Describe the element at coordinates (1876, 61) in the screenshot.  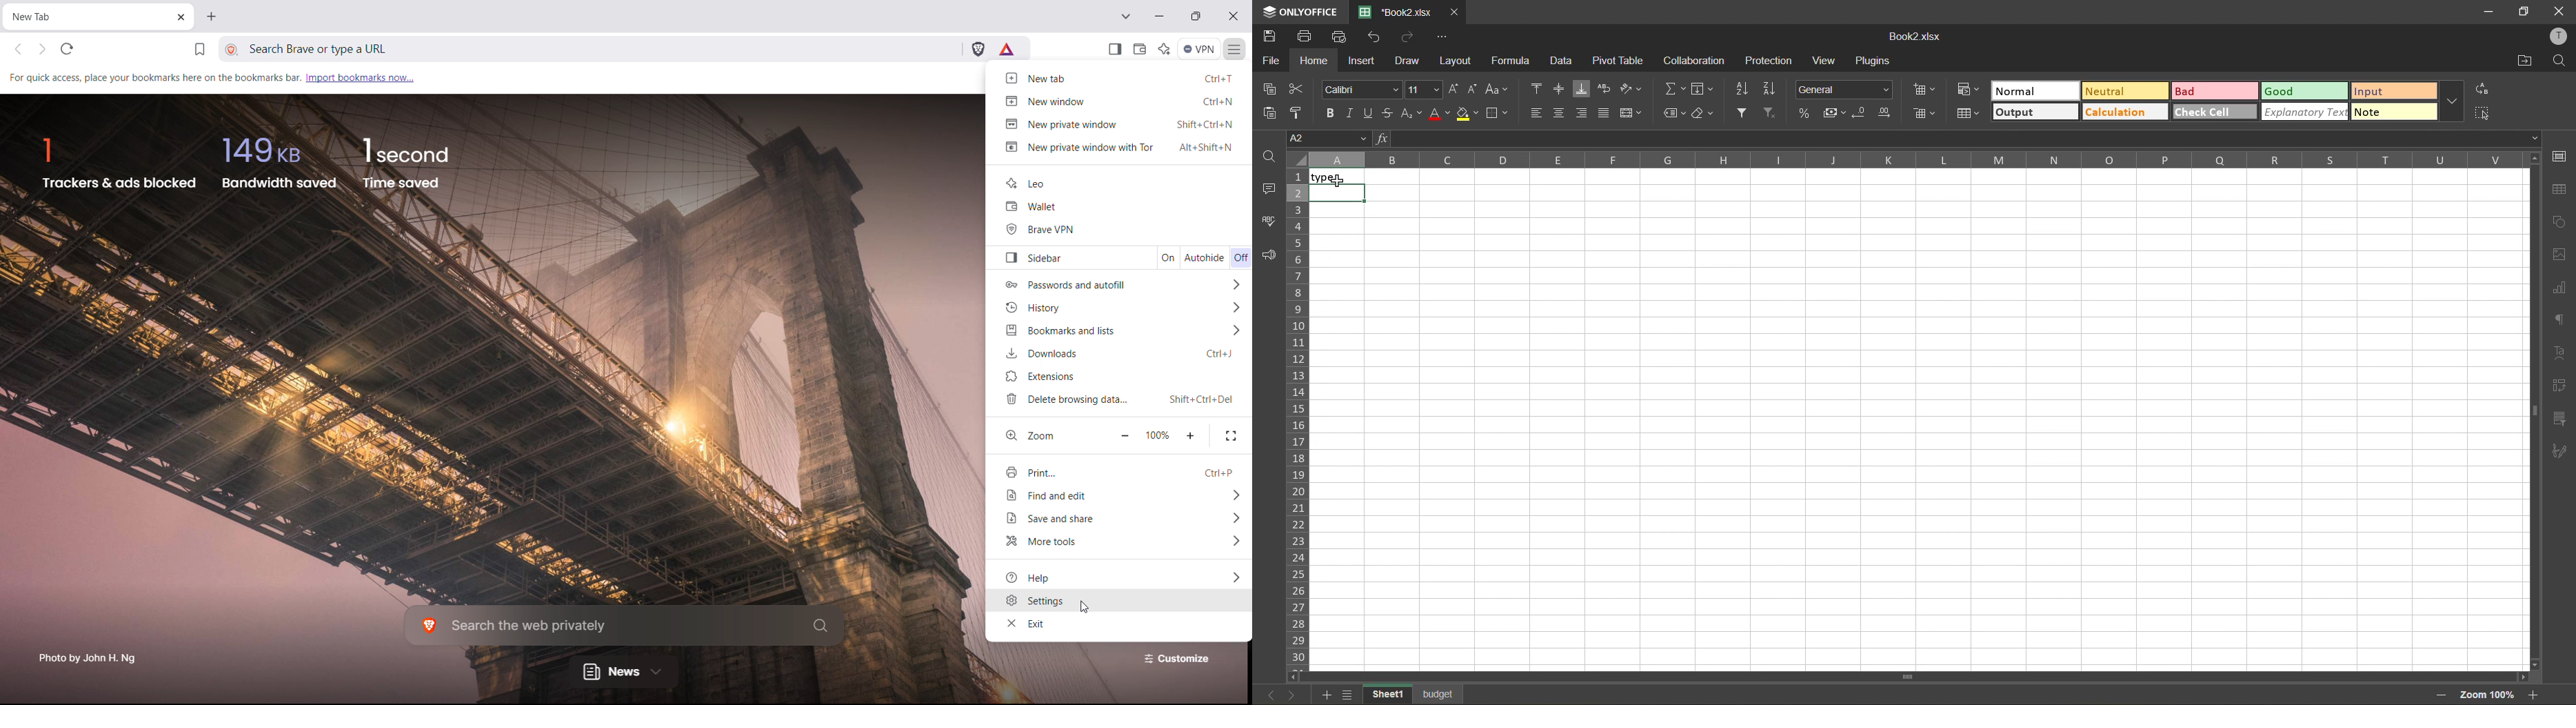
I see `plugins` at that location.